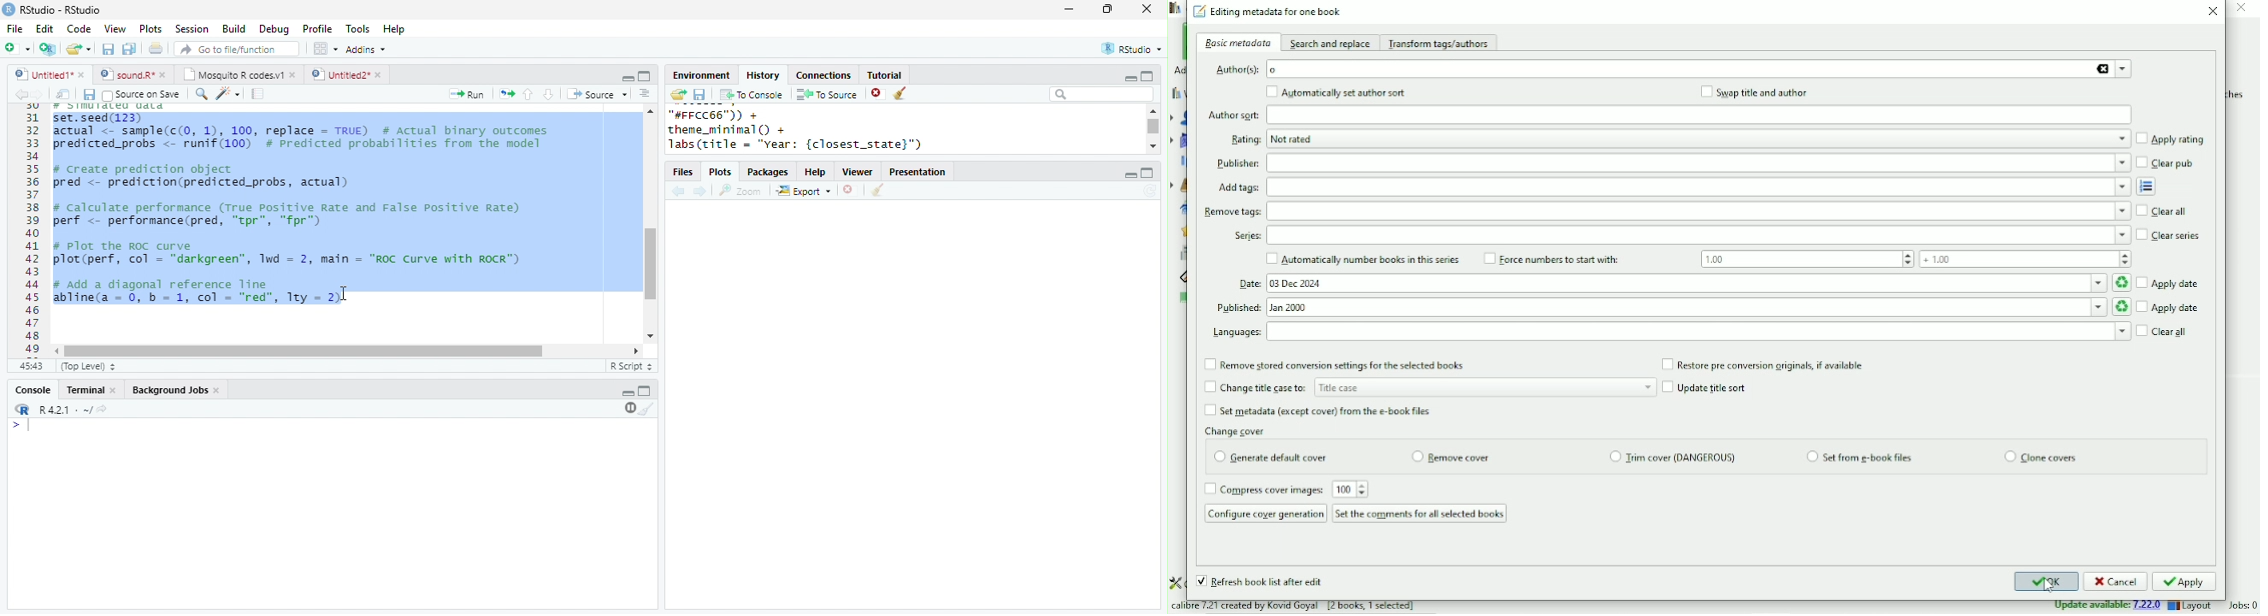 This screenshot has width=2268, height=616. Describe the element at coordinates (83, 391) in the screenshot. I see `terminal` at that location.